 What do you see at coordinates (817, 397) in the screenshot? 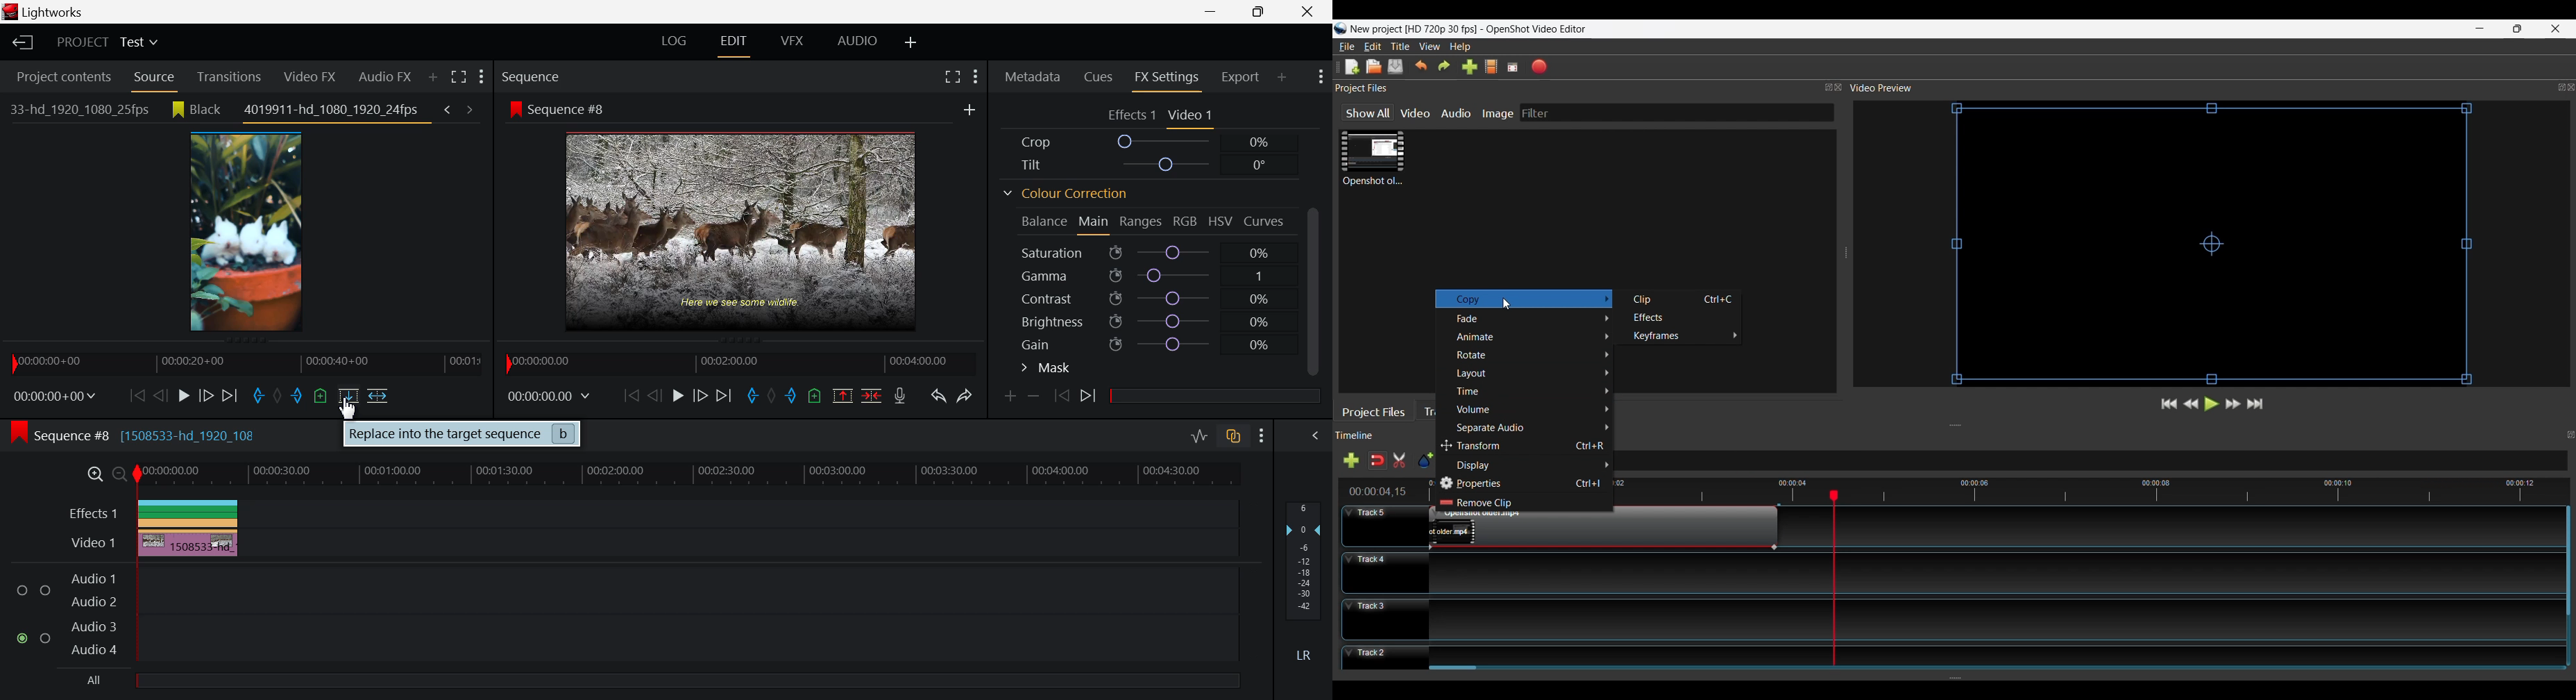
I see `Mark Cue` at bounding box center [817, 397].